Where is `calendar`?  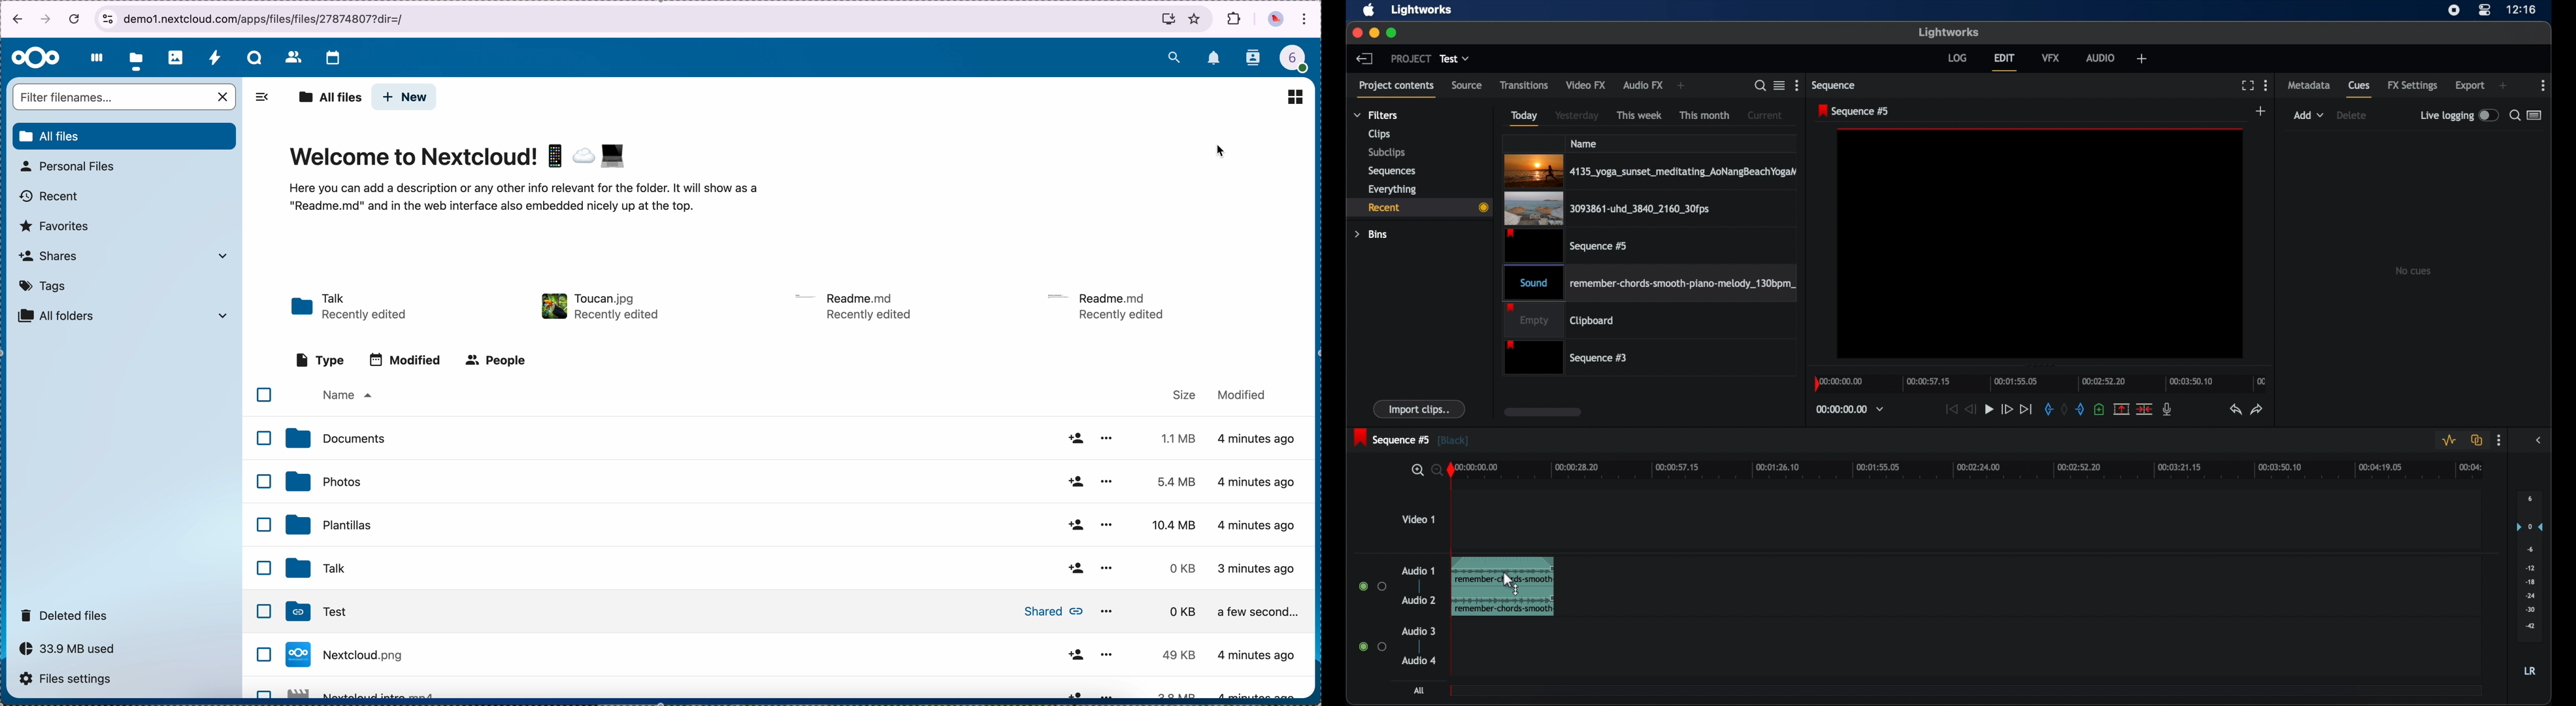
calendar is located at coordinates (333, 59).